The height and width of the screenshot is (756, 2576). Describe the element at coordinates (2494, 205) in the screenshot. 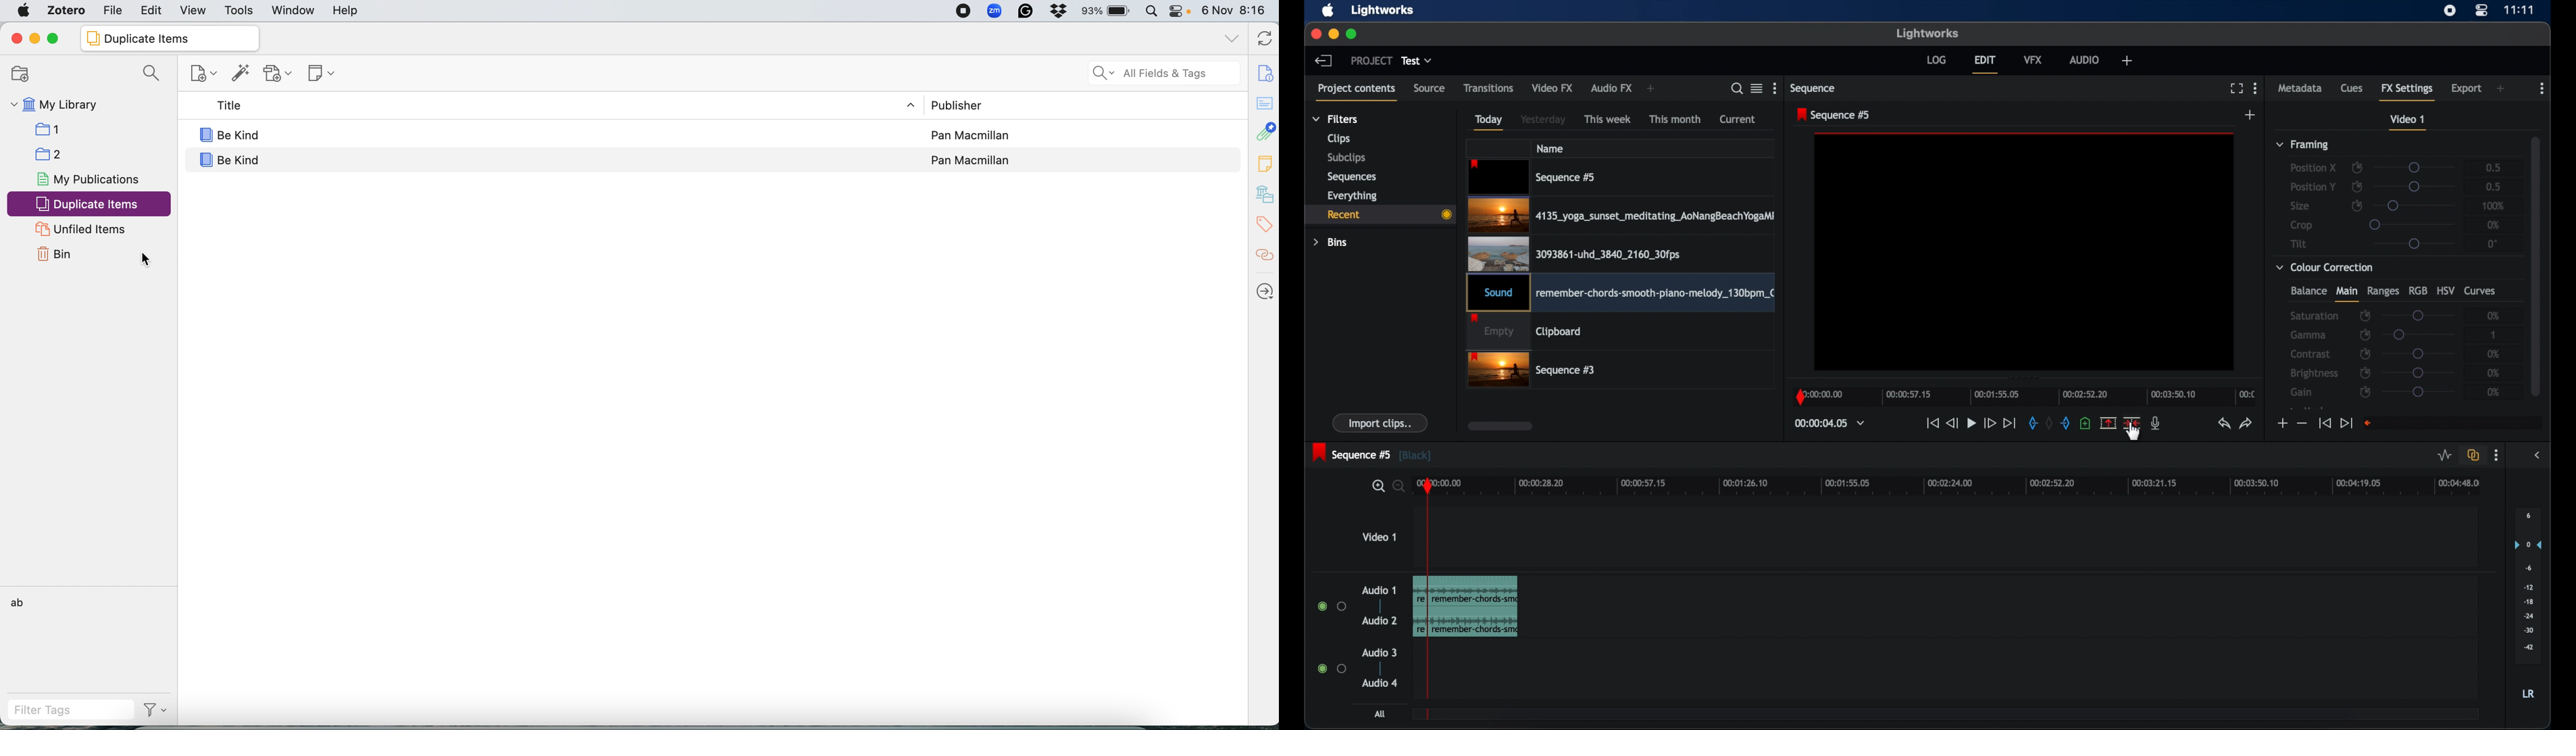

I see `100%` at that location.